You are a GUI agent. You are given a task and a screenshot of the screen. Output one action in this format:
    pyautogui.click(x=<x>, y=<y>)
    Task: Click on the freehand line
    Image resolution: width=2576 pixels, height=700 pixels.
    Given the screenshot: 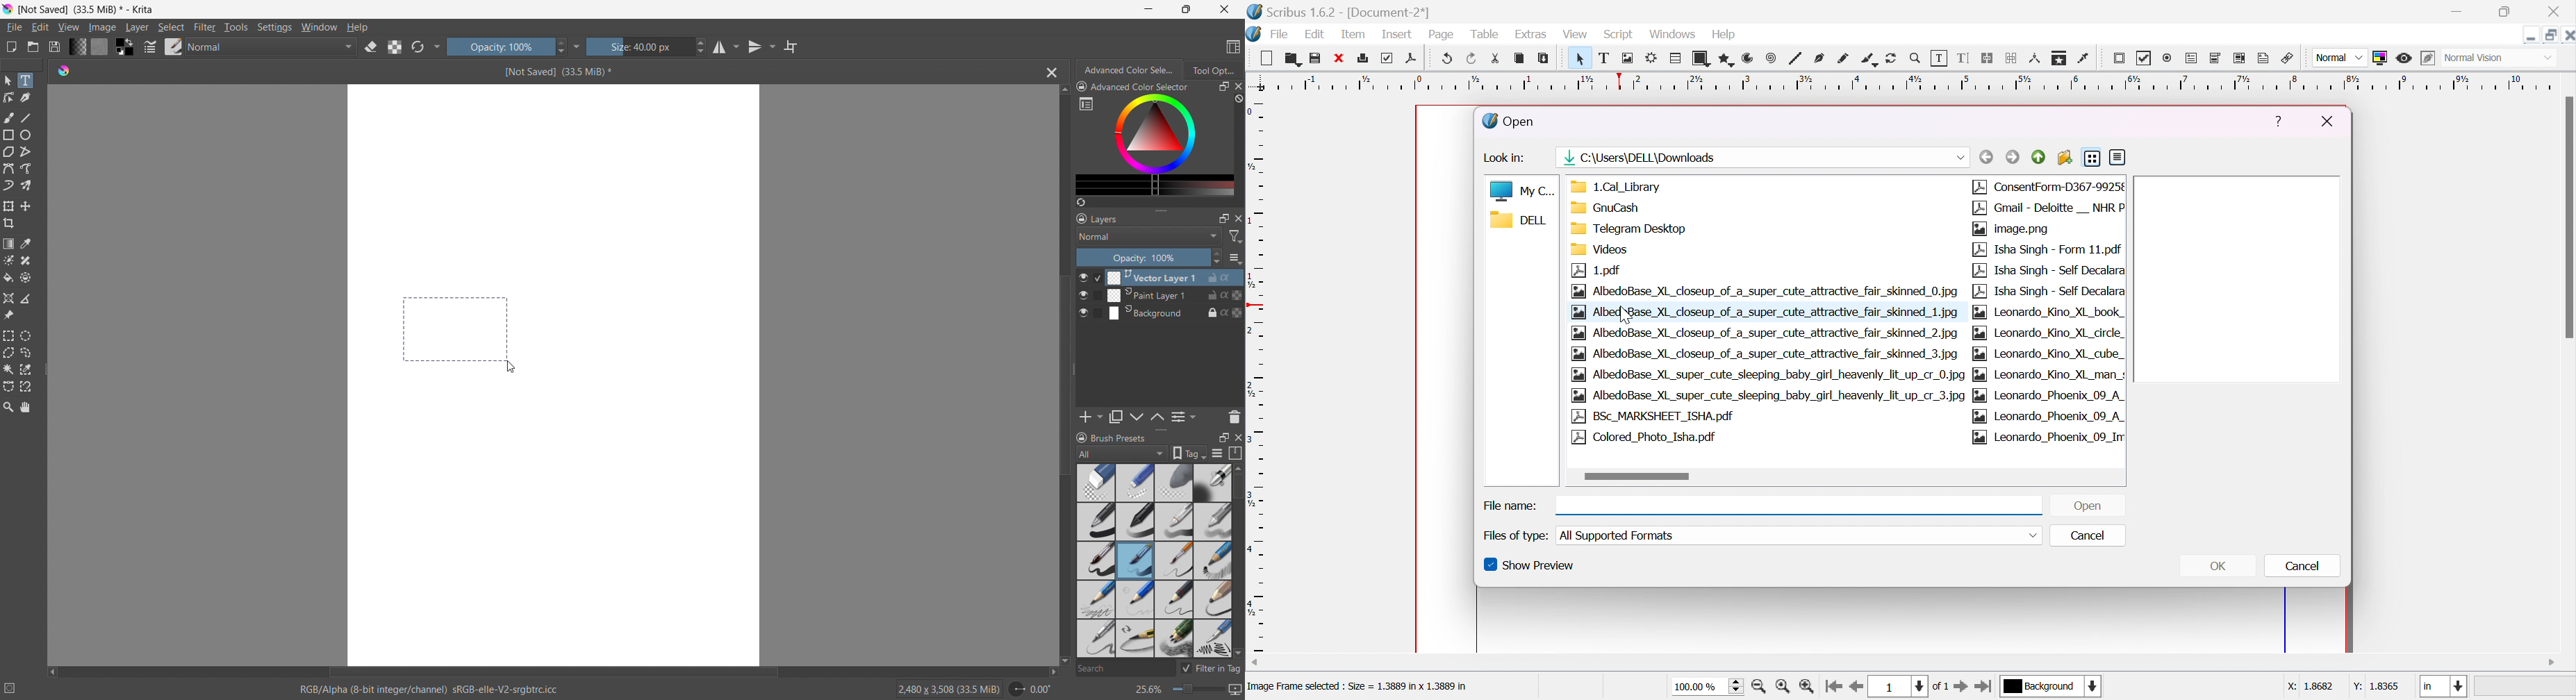 What is the action you would take?
    pyautogui.click(x=1843, y=58)
    